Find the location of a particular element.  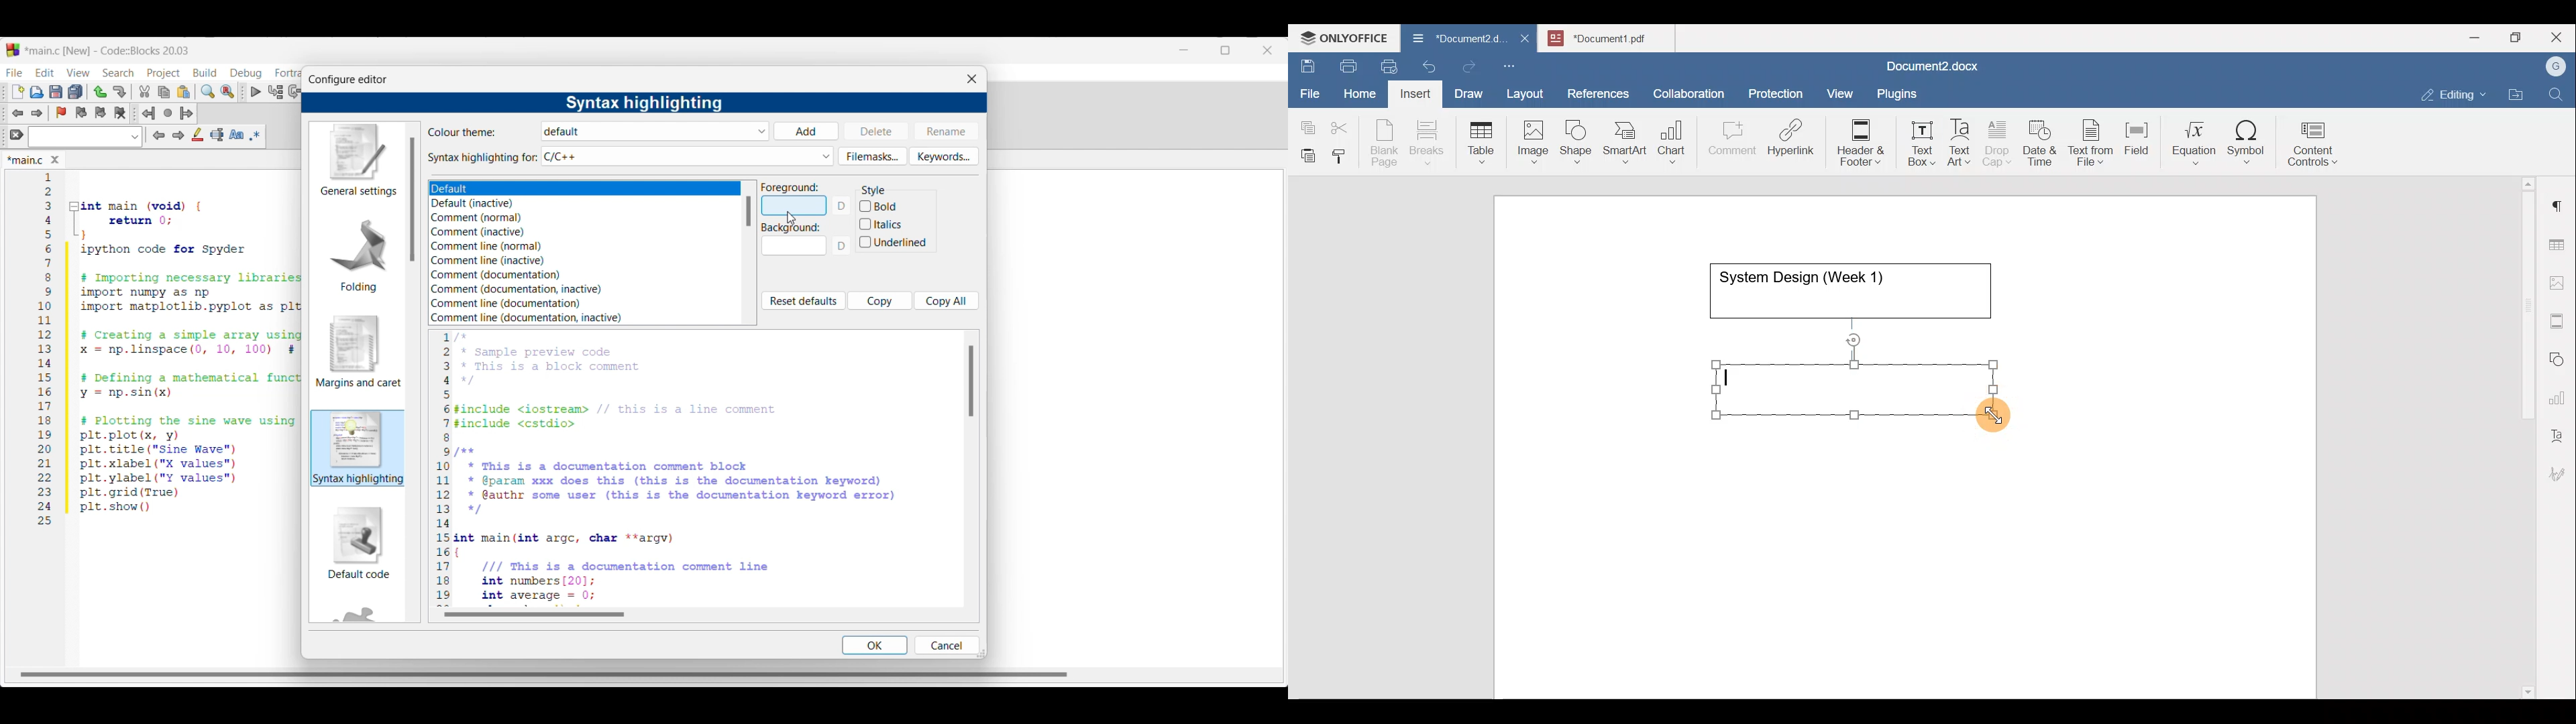

Current code is located at coordinates (171, 349).